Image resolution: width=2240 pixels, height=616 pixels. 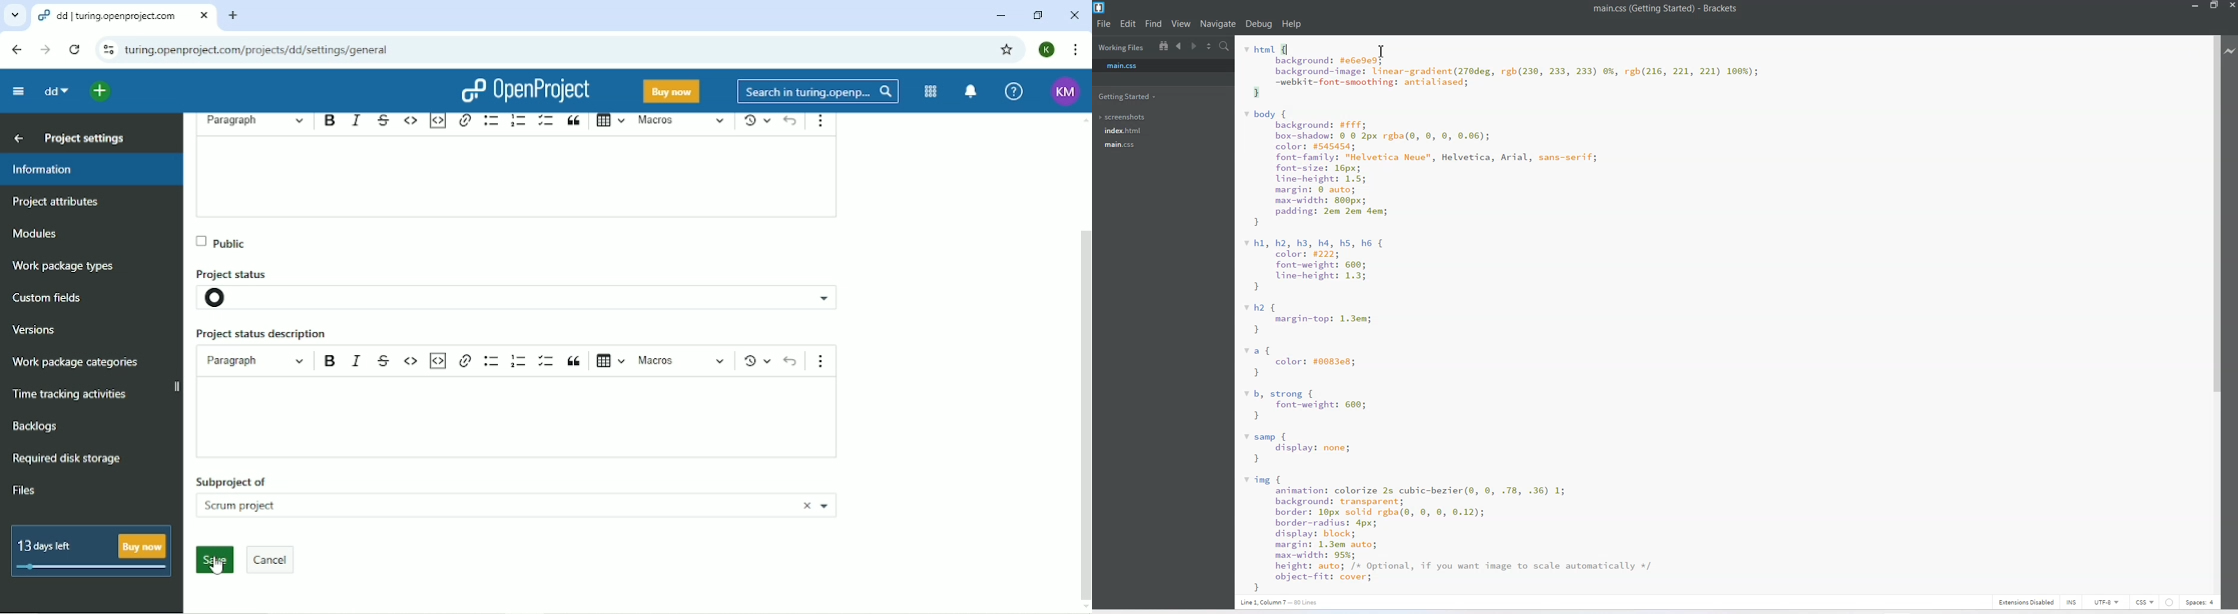 I want to click on insert table, so click(x=609, y=359).